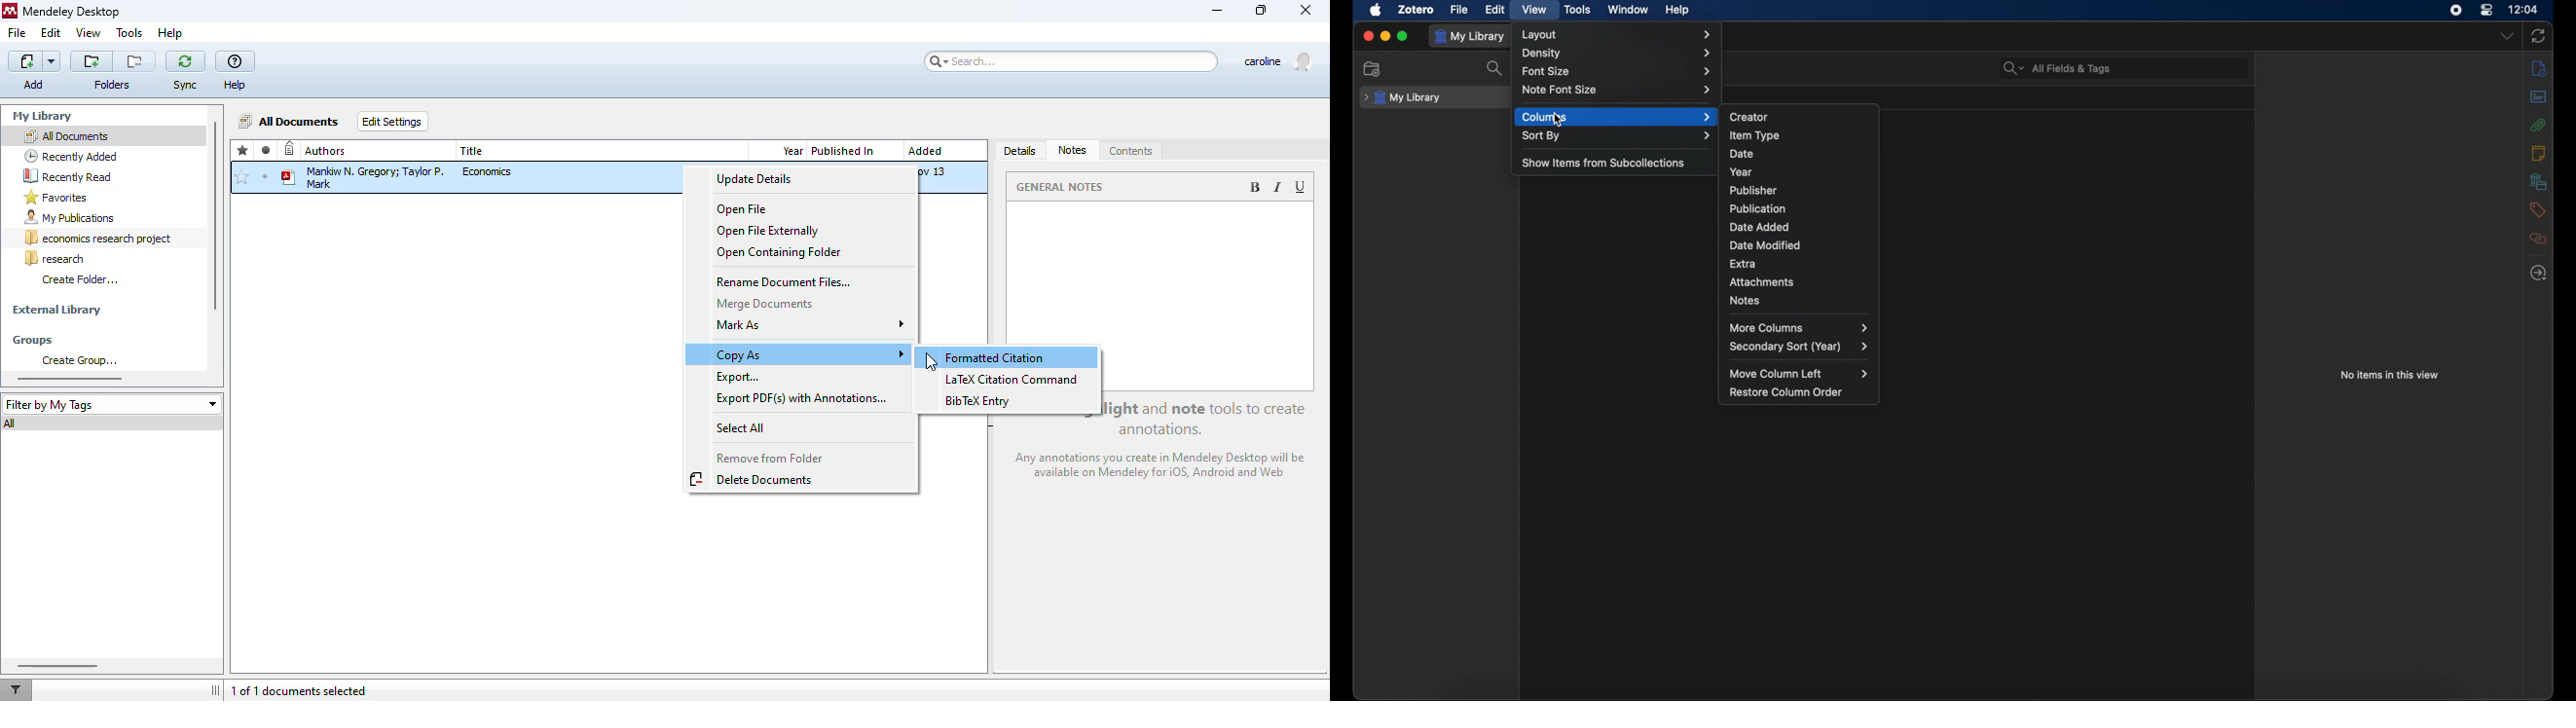 The width and height of the screenshot is (2576, 728). I want to click on more columns, so click(1800, 328).